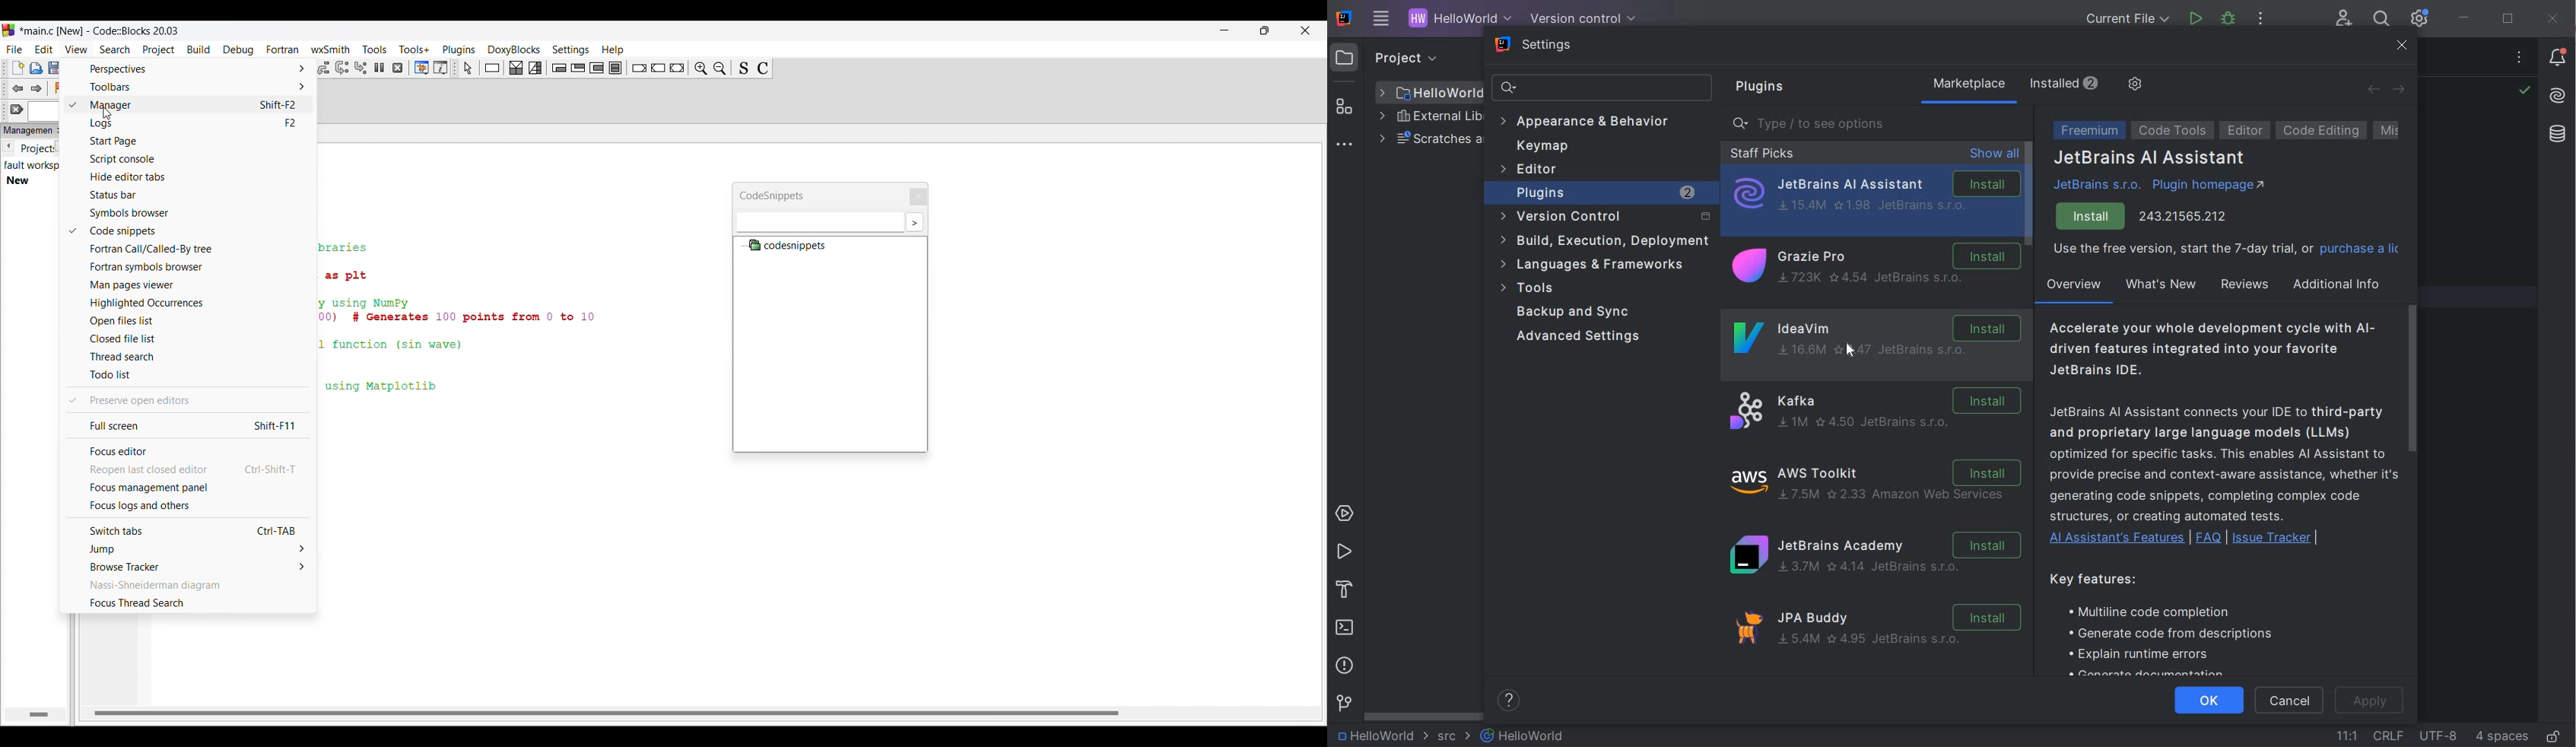 Image resolution: width=2576 pixels, height=756 pixels. What do you see at coordinates (360, 68) in the screenshot?
I see `Step into instruction` at bounding box center [360, 68].